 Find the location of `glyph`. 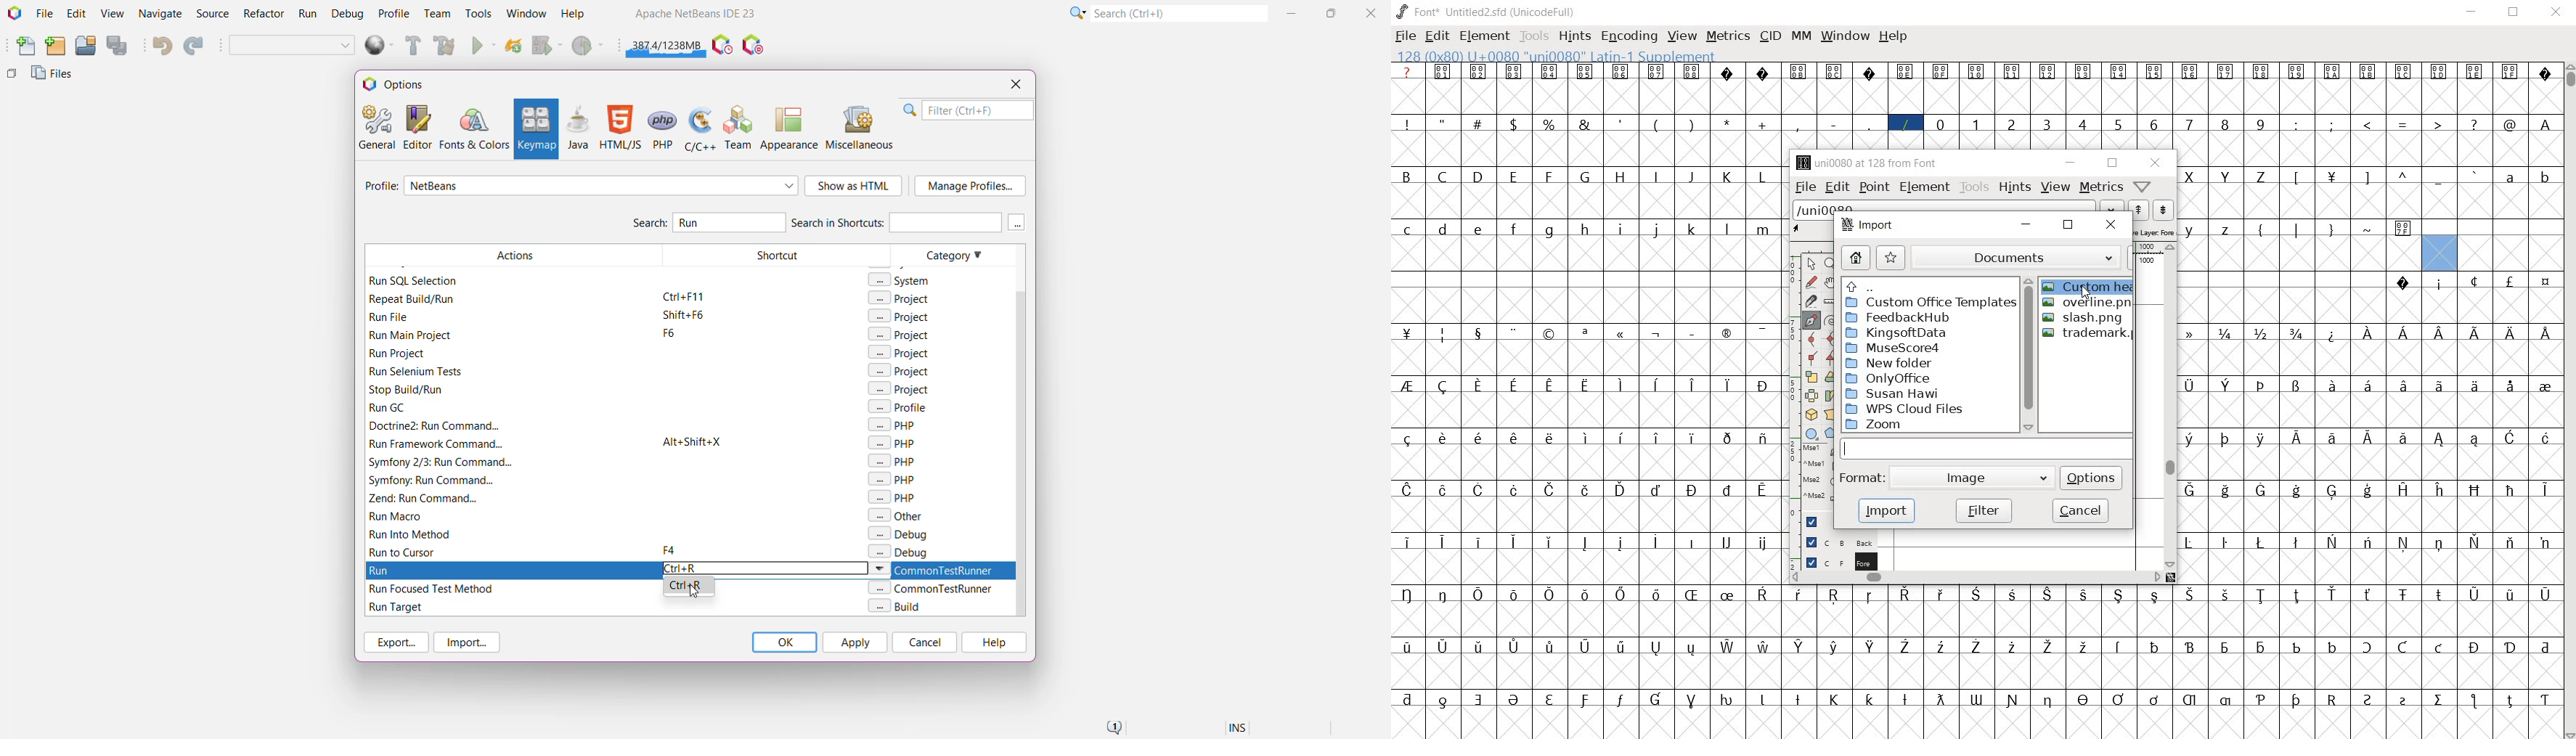

glyph is located at coordinates (2404, 175).